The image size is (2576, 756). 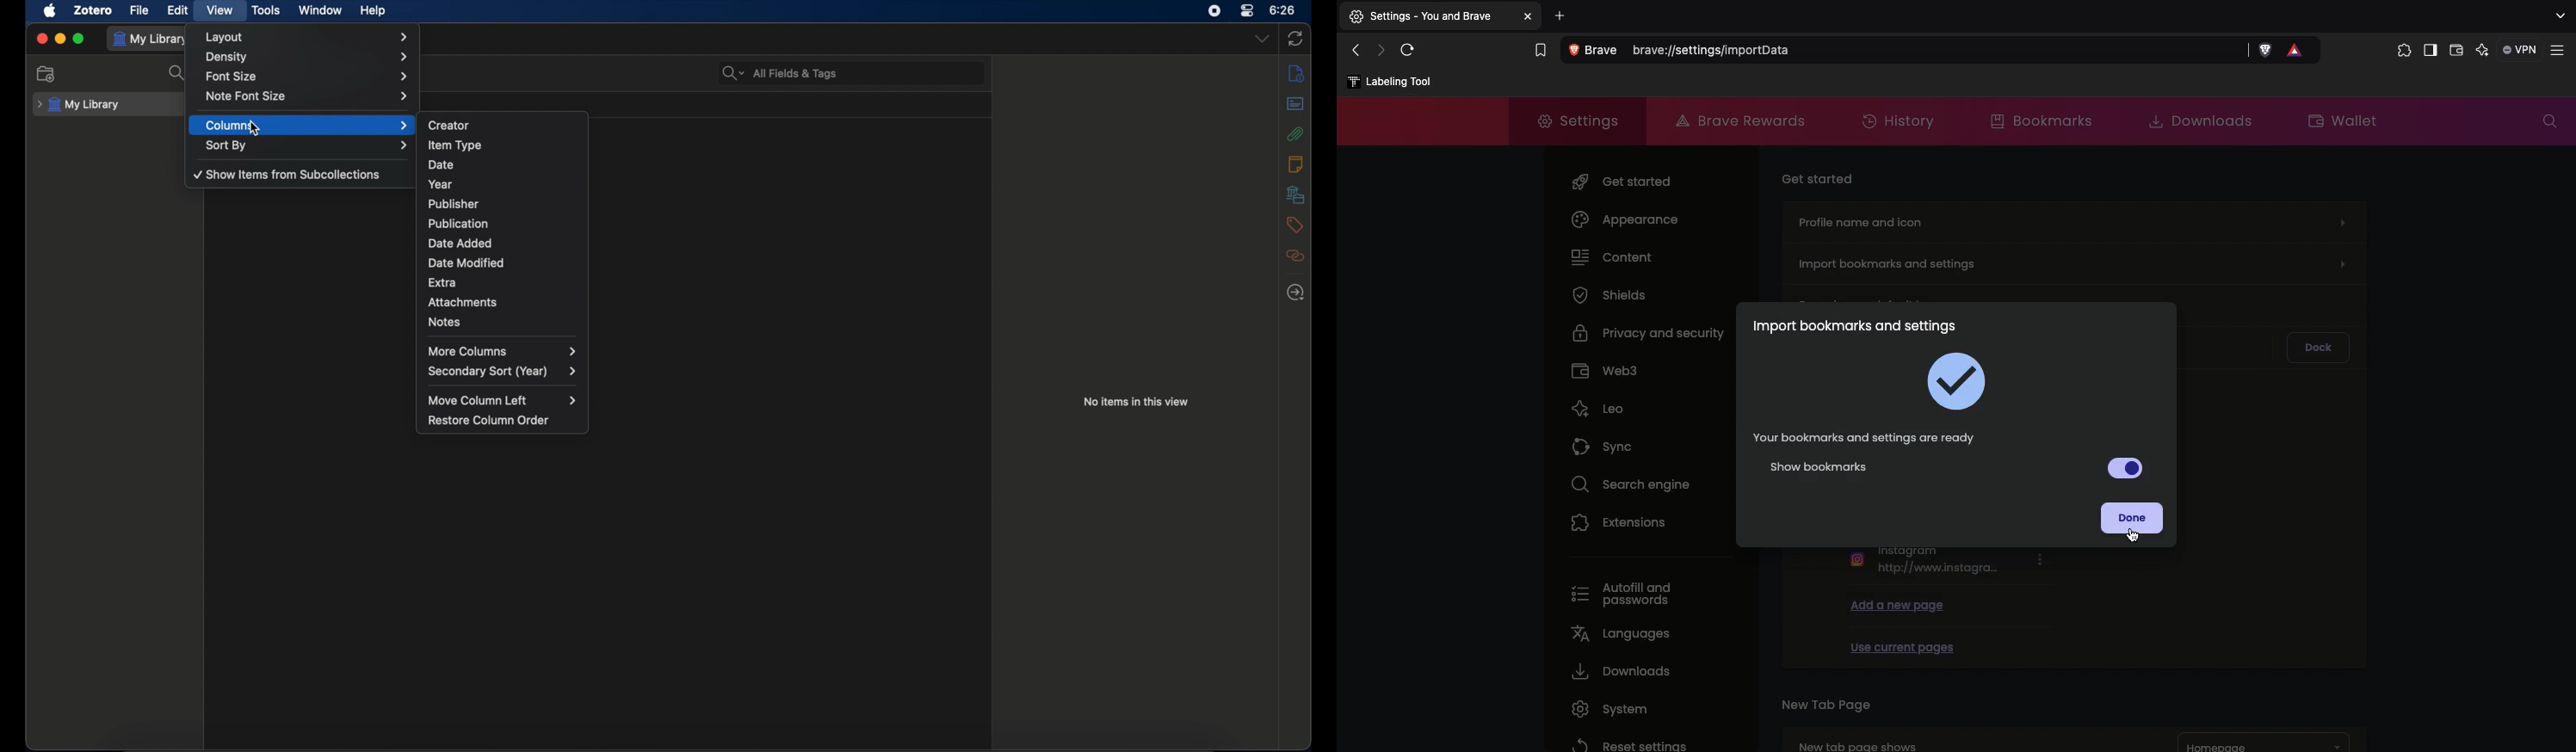 What do you see at coordinates (1948, 563) in the screenshot?
I see `Instagram` at bounding box center [1948, 563].